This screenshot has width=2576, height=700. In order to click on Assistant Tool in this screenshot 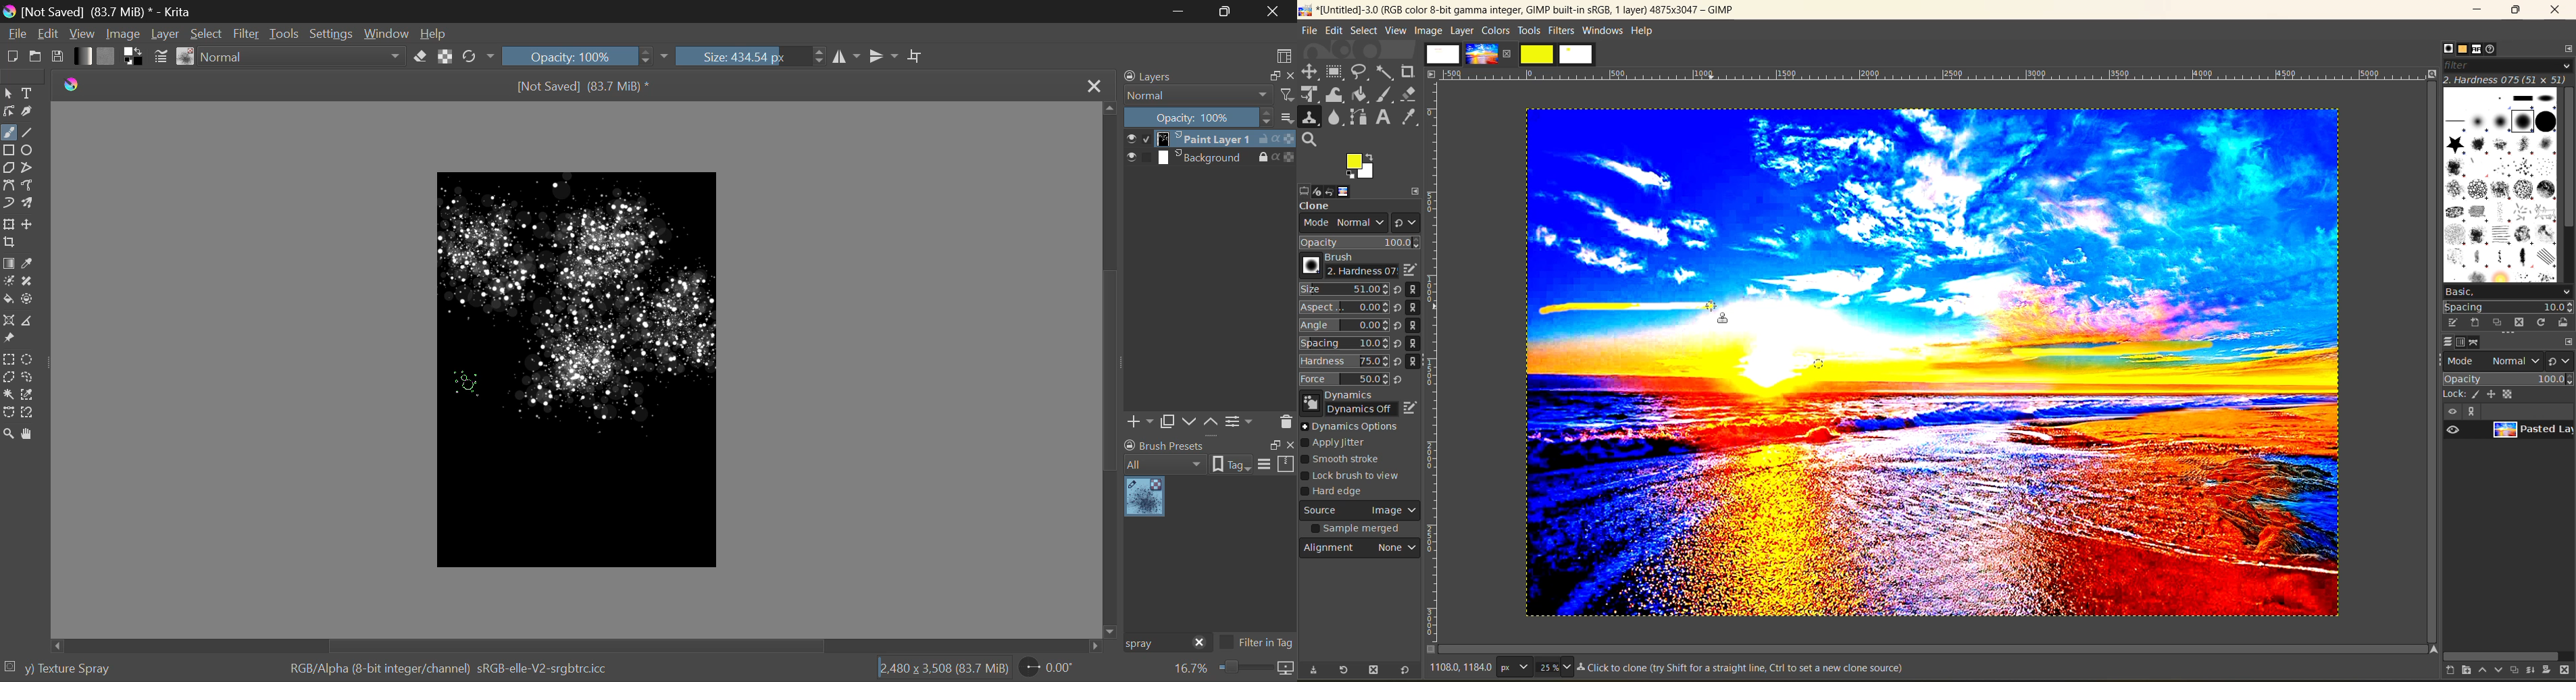, I will do `click(8, 321)`.